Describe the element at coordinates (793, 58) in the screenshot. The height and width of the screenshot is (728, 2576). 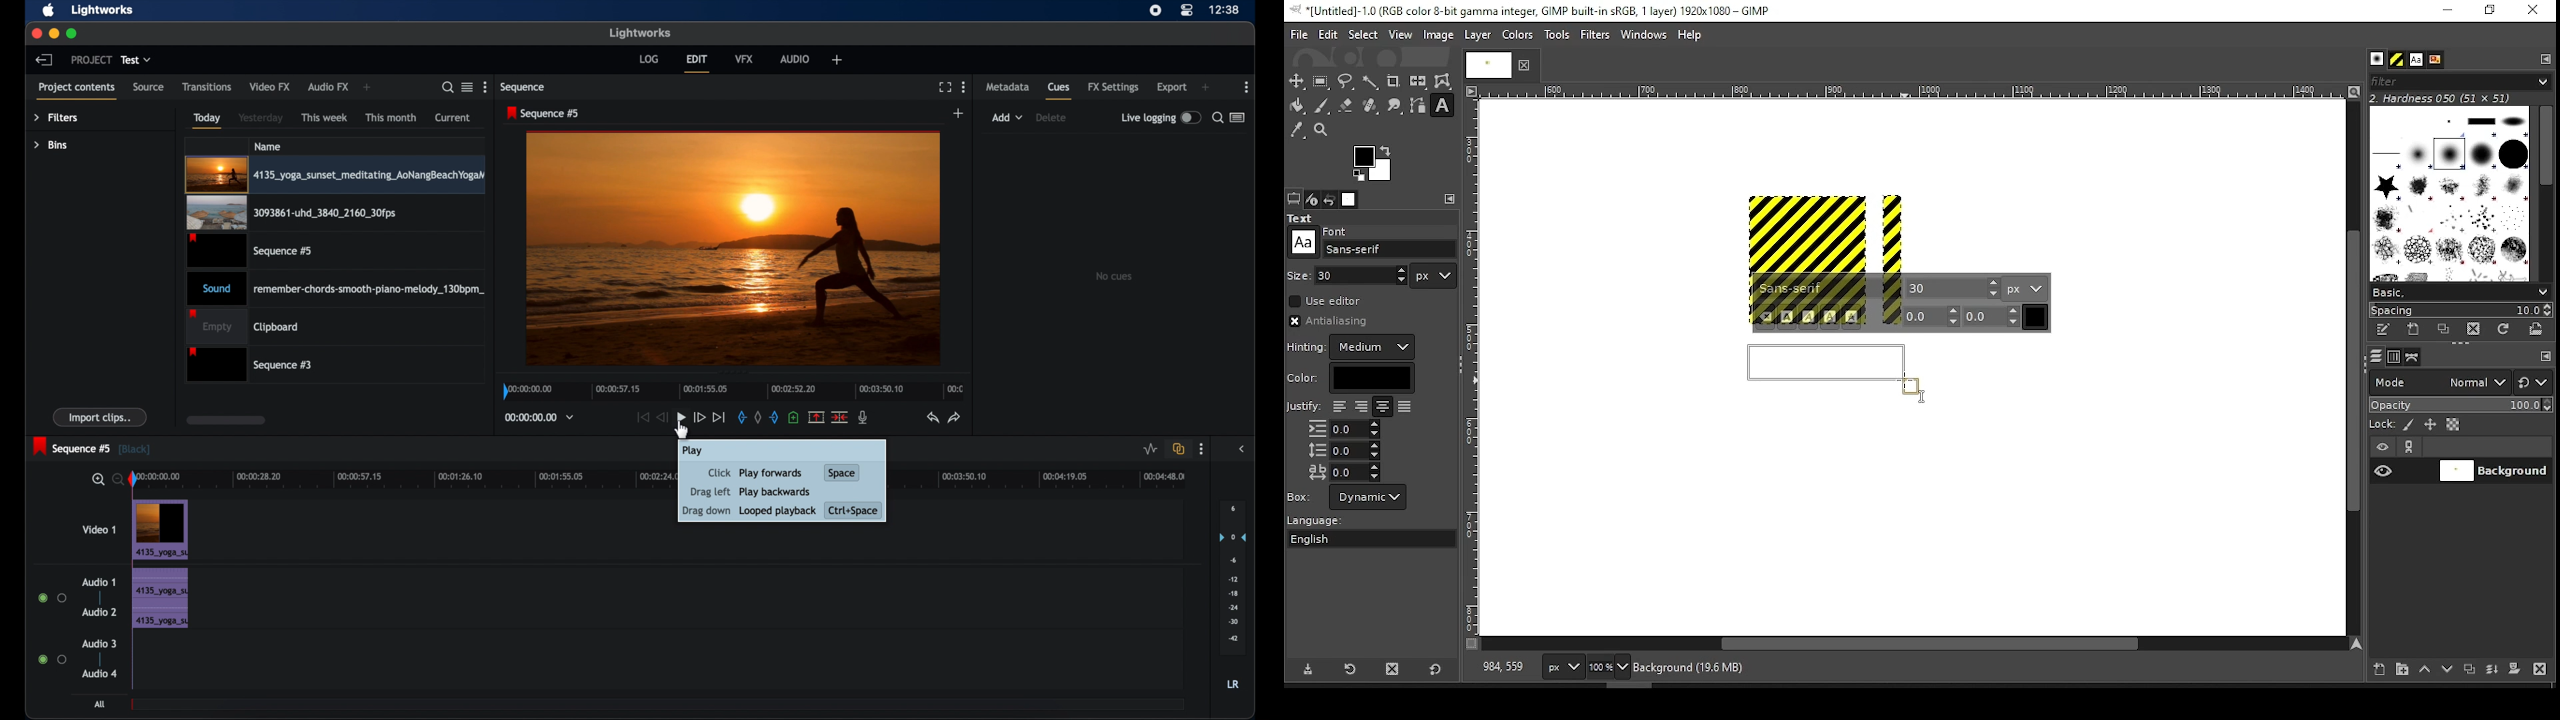
I see `audio` at that location.